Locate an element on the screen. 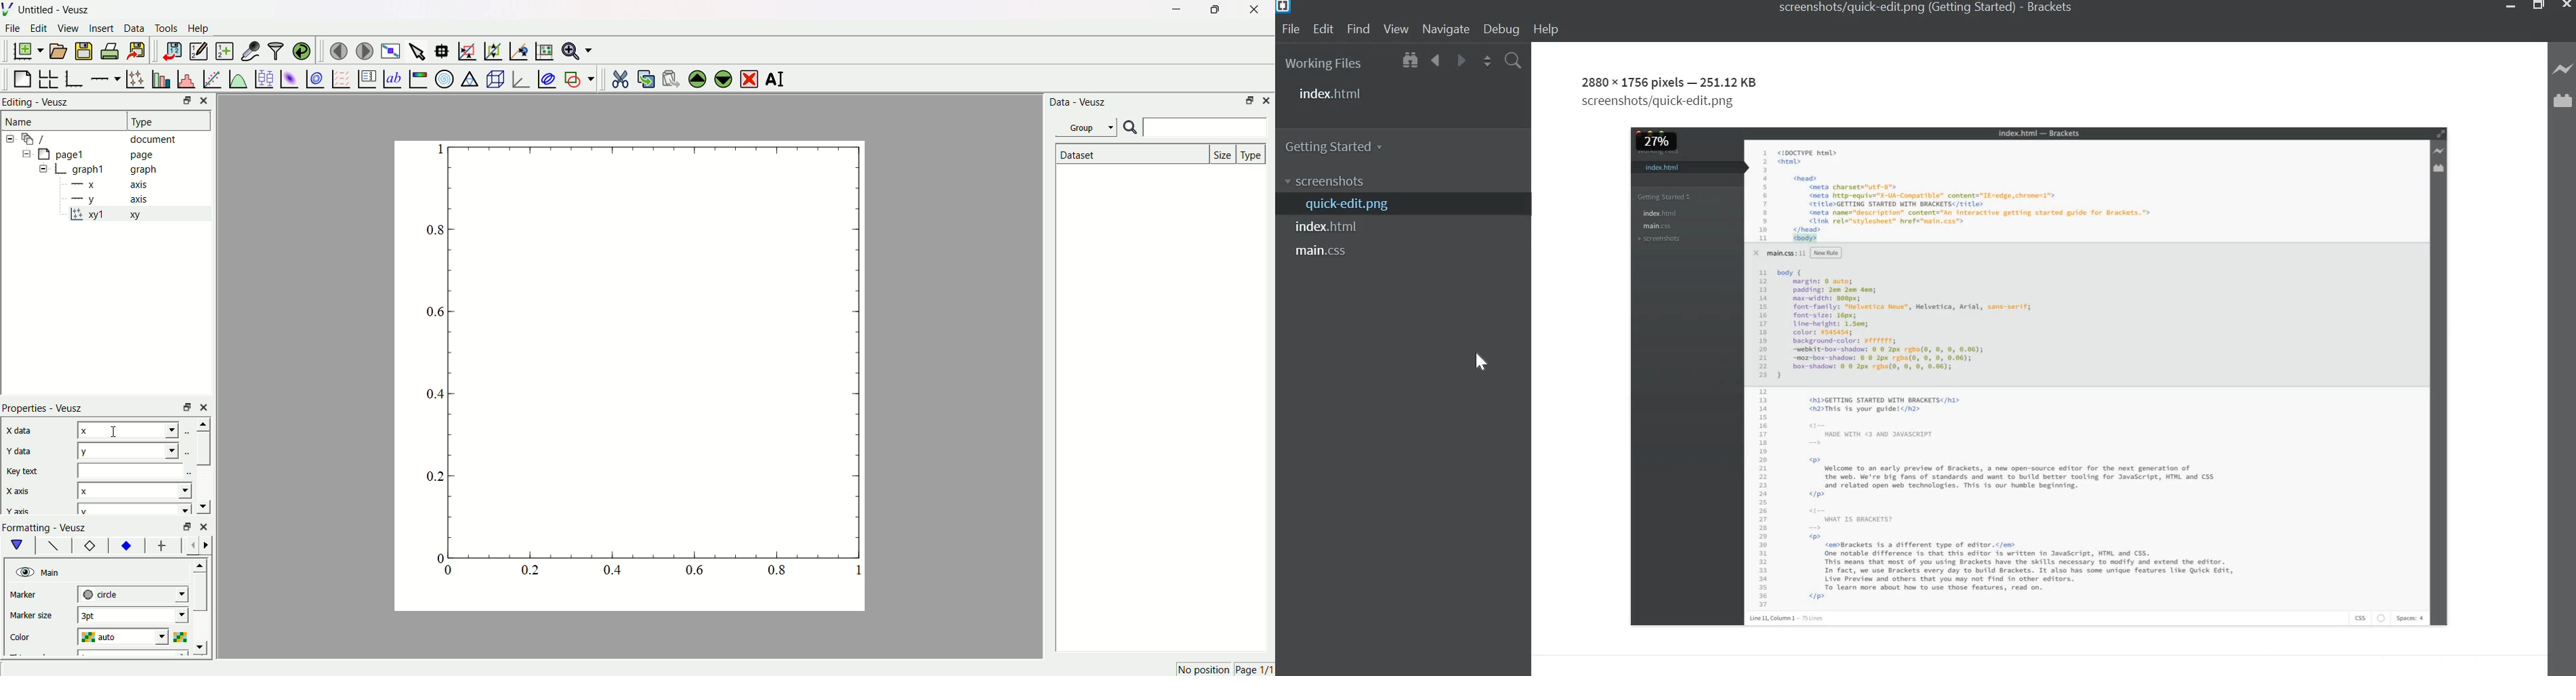 This screenshot has width=2576, height=700. edit and entry new datasets is located at coordinates (198, 52).